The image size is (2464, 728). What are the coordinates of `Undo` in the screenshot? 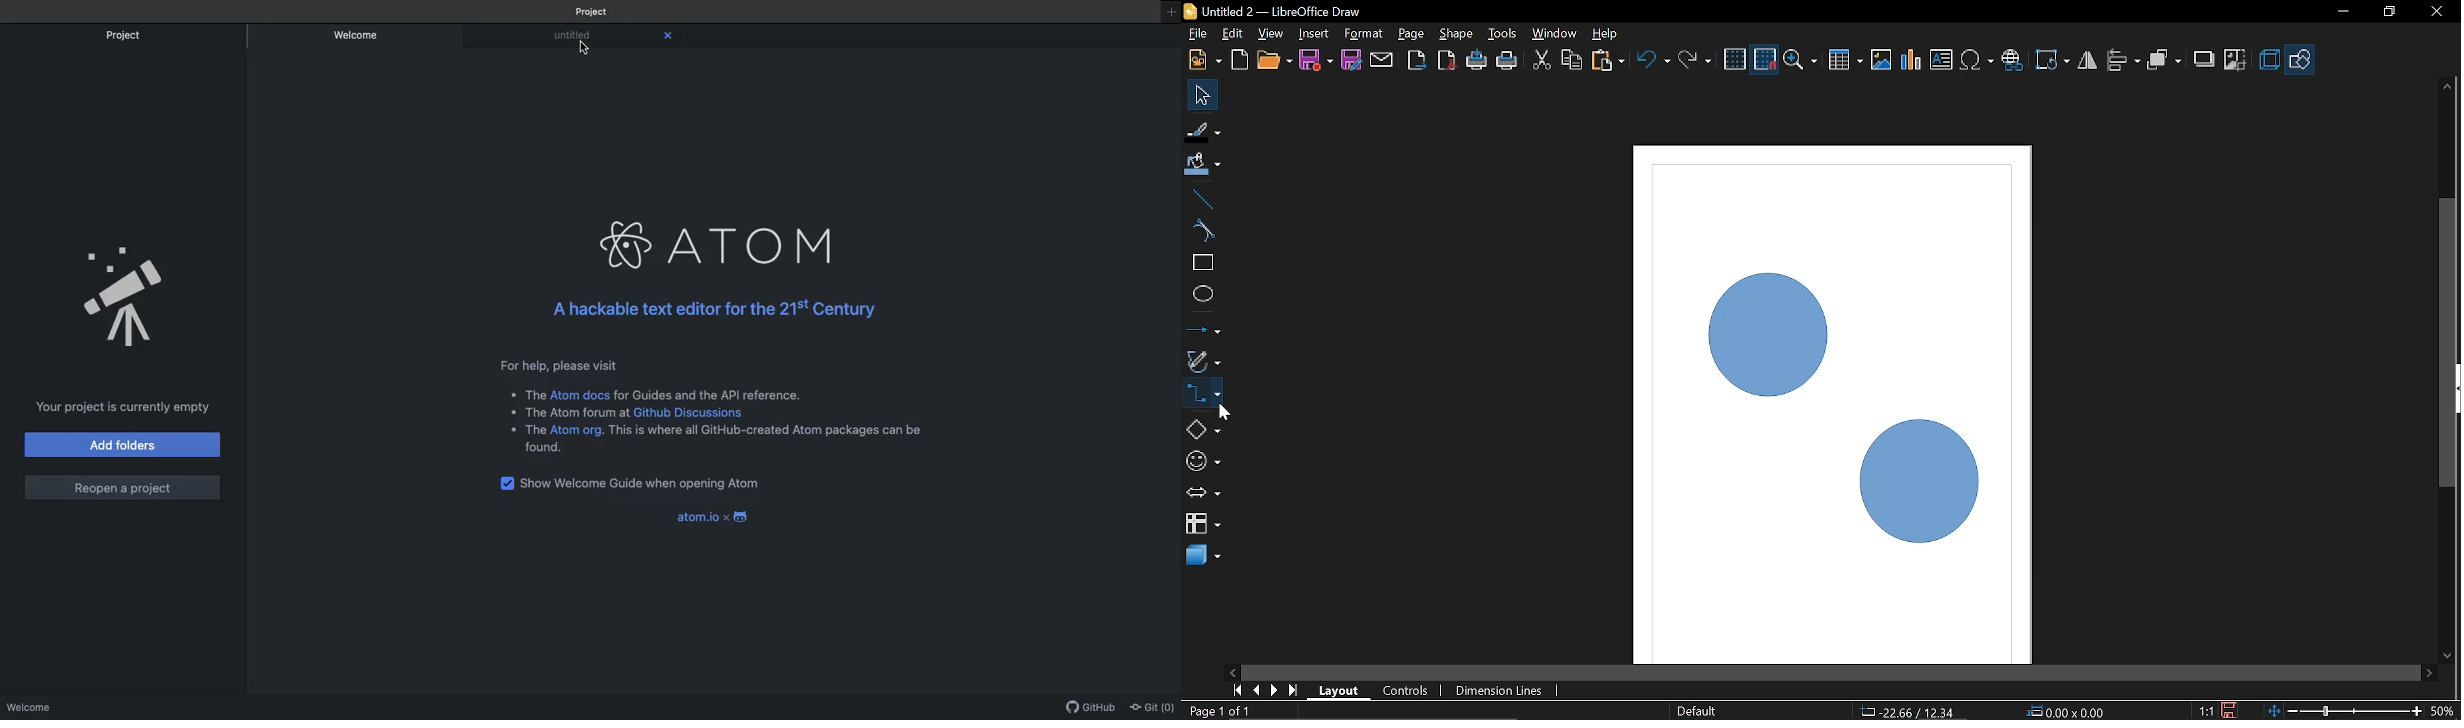 It's located at (1653, 59).